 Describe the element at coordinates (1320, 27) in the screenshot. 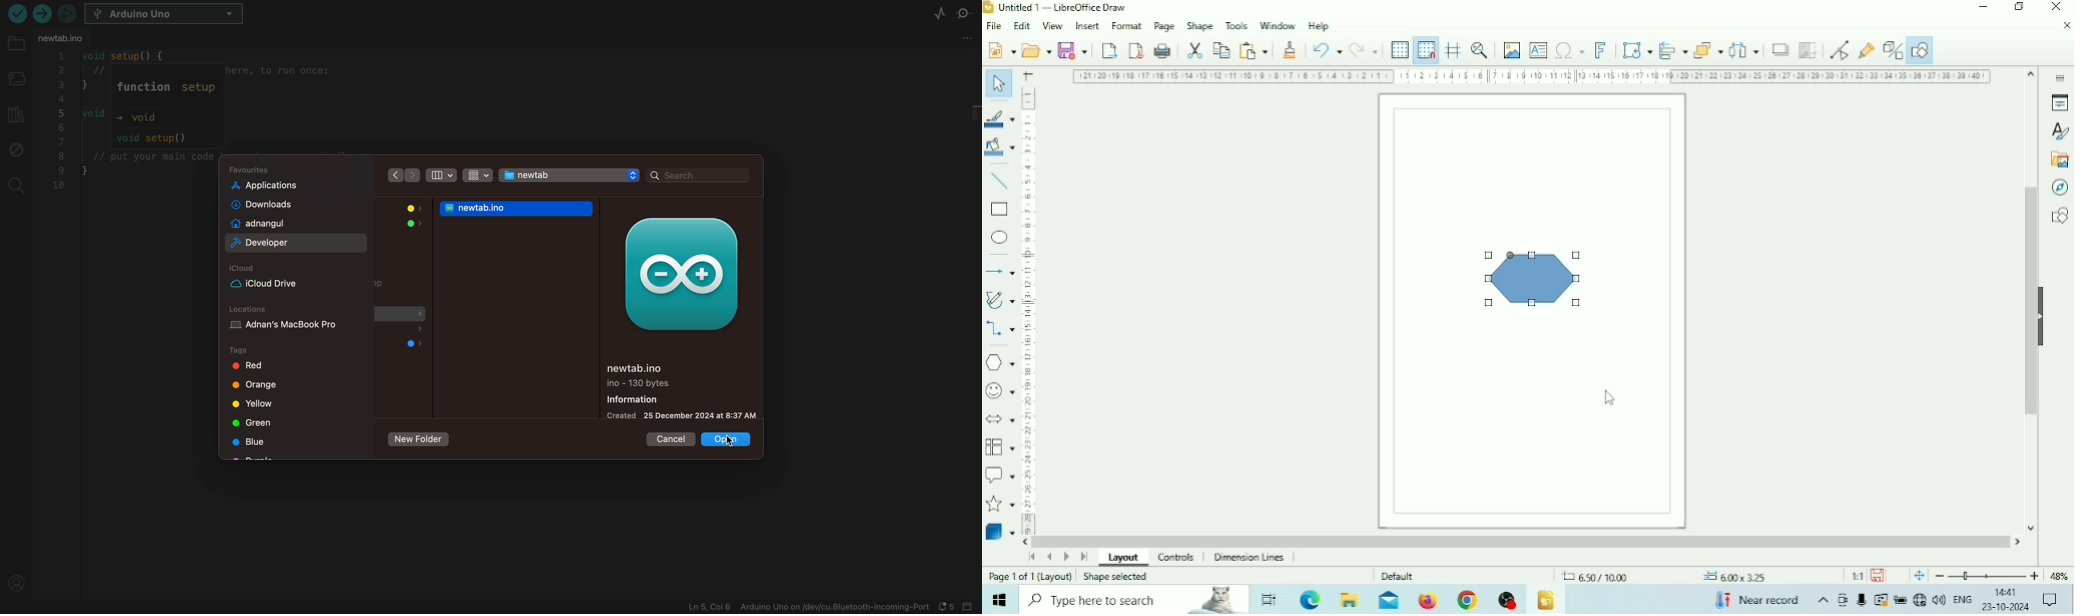

I see `Help` at that location.